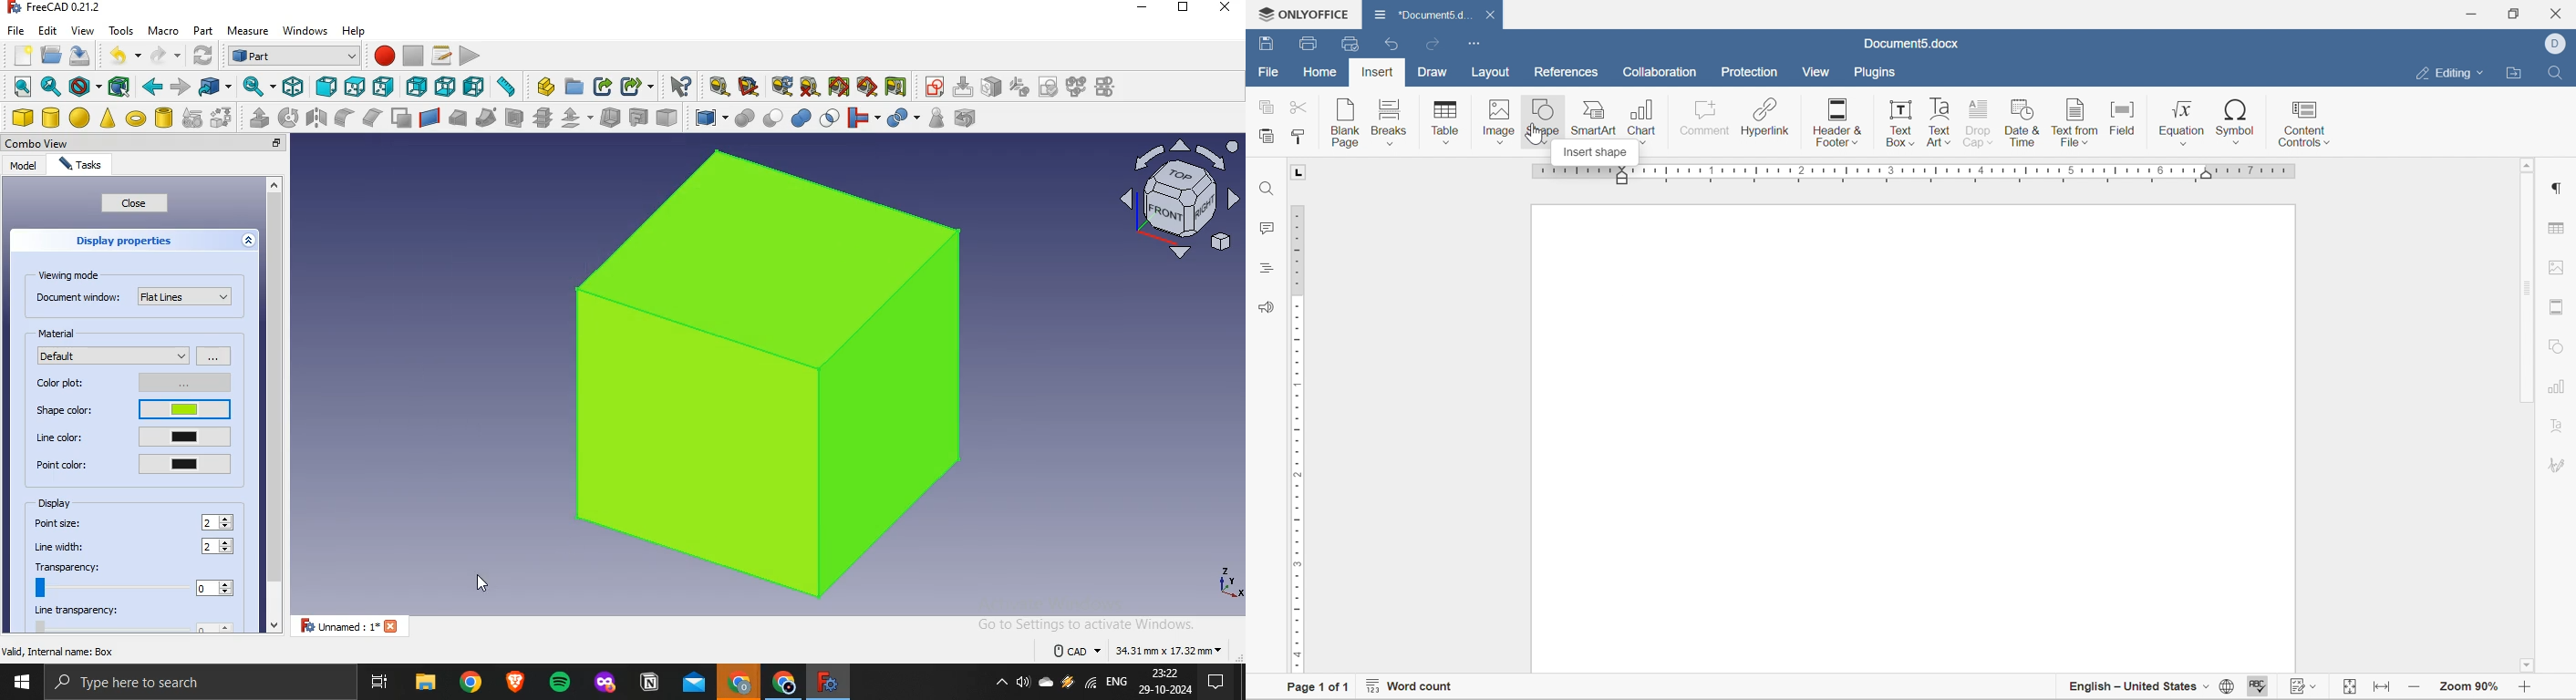 This screenshot has height=700, width=2576. What do you see at coordinates (201, 56) in the screenshot?
I see `refresh` at bounding box center [201, 56].